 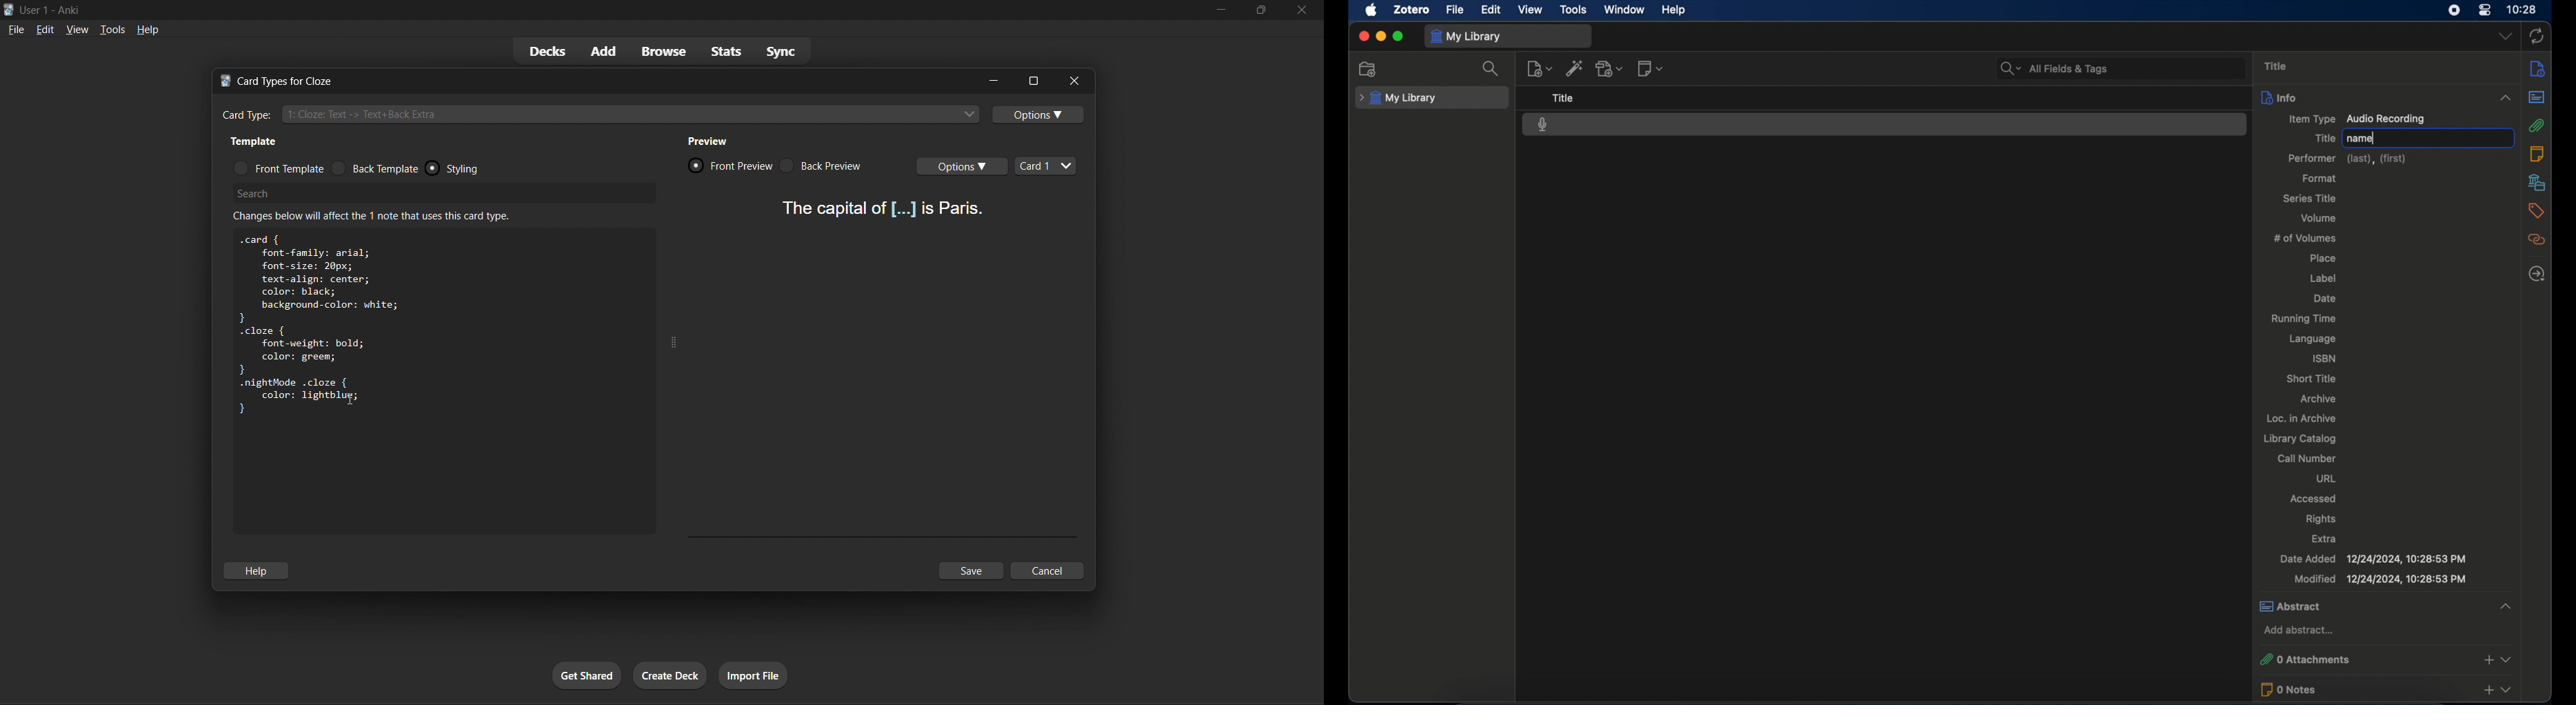 What do you see at coordinates (1398, 37) in the screenshot?
I see `maximize` at bounding box center [1398, 37].